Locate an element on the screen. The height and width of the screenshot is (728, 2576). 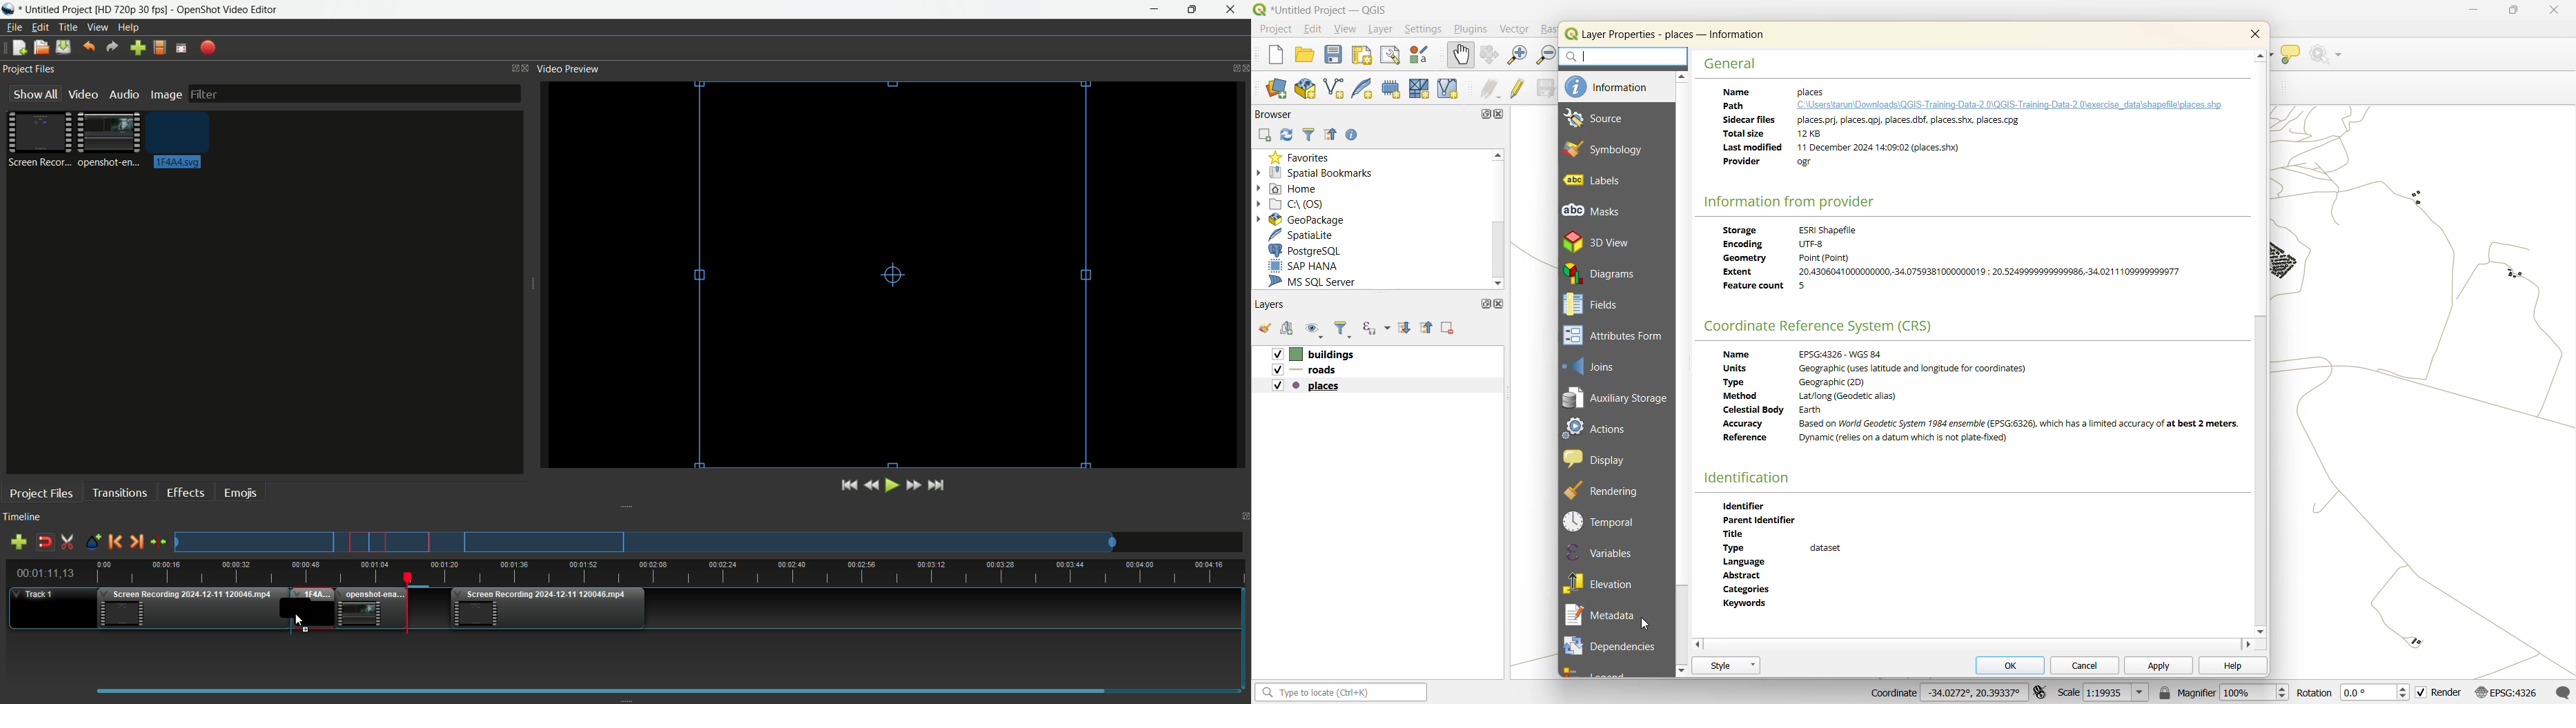
File menu is located at coordinates (12, 29).